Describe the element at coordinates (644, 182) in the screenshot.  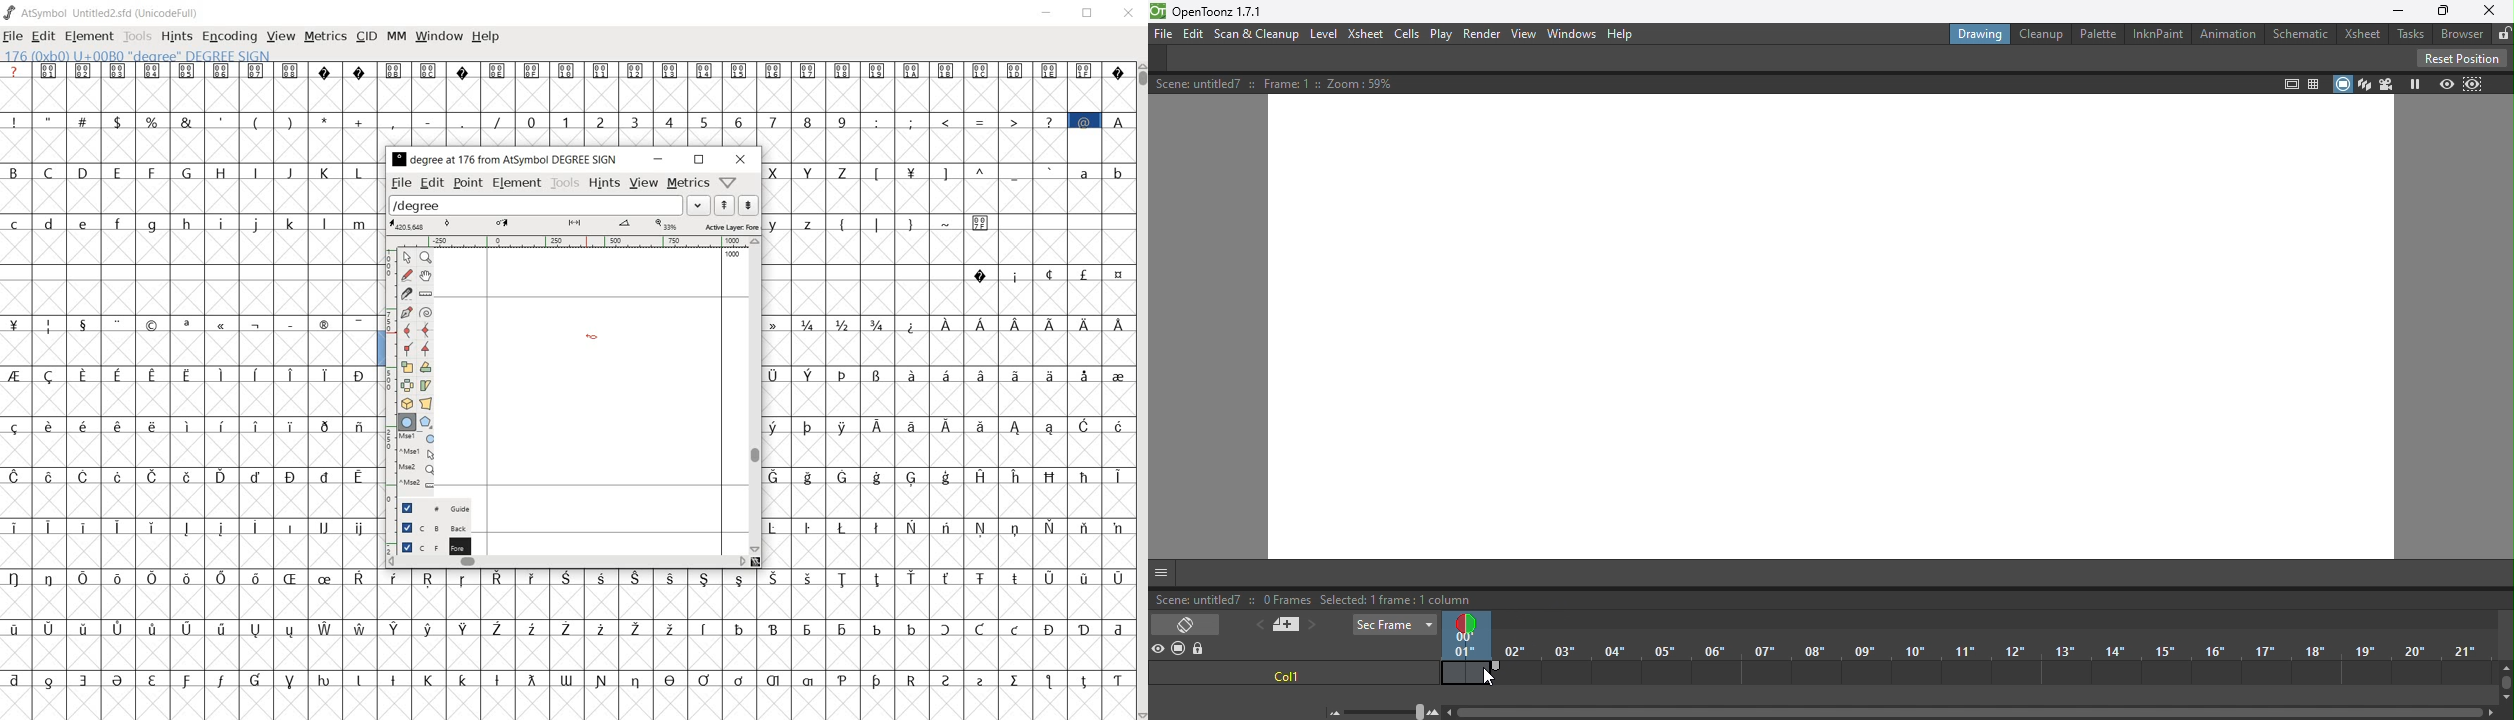
I see `view` at that location.